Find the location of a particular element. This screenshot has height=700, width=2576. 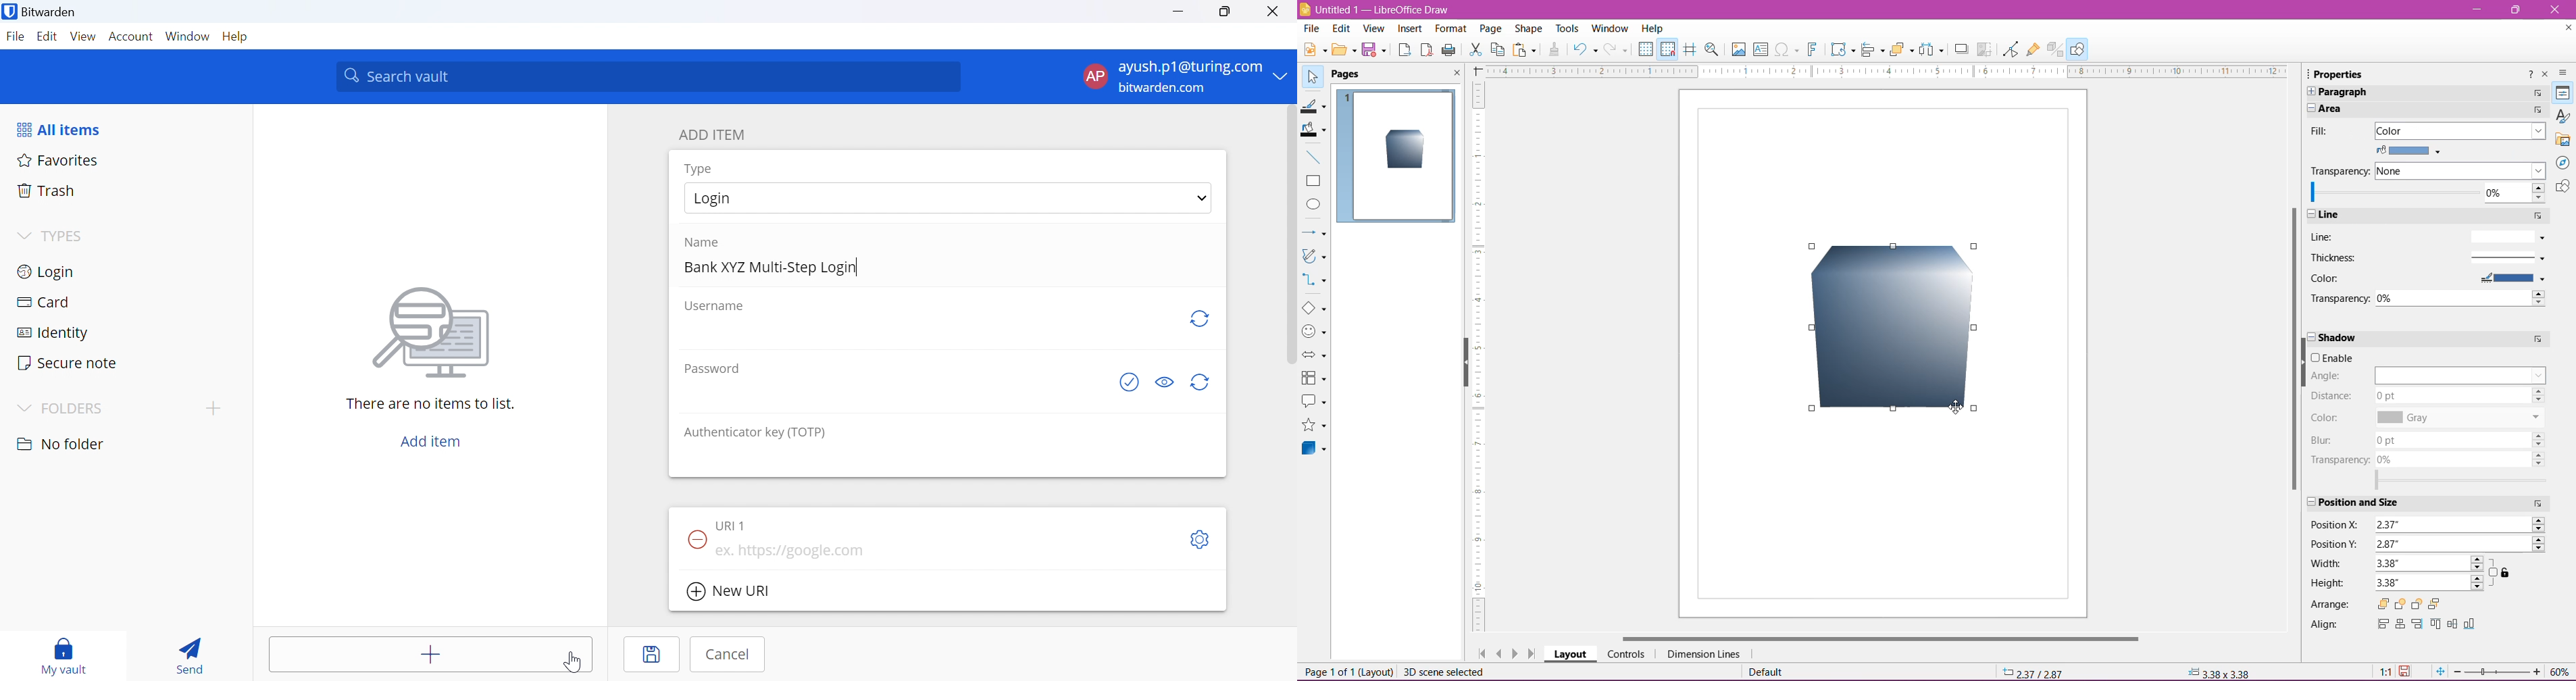

Minimize is located at coordinates (2476, 8).